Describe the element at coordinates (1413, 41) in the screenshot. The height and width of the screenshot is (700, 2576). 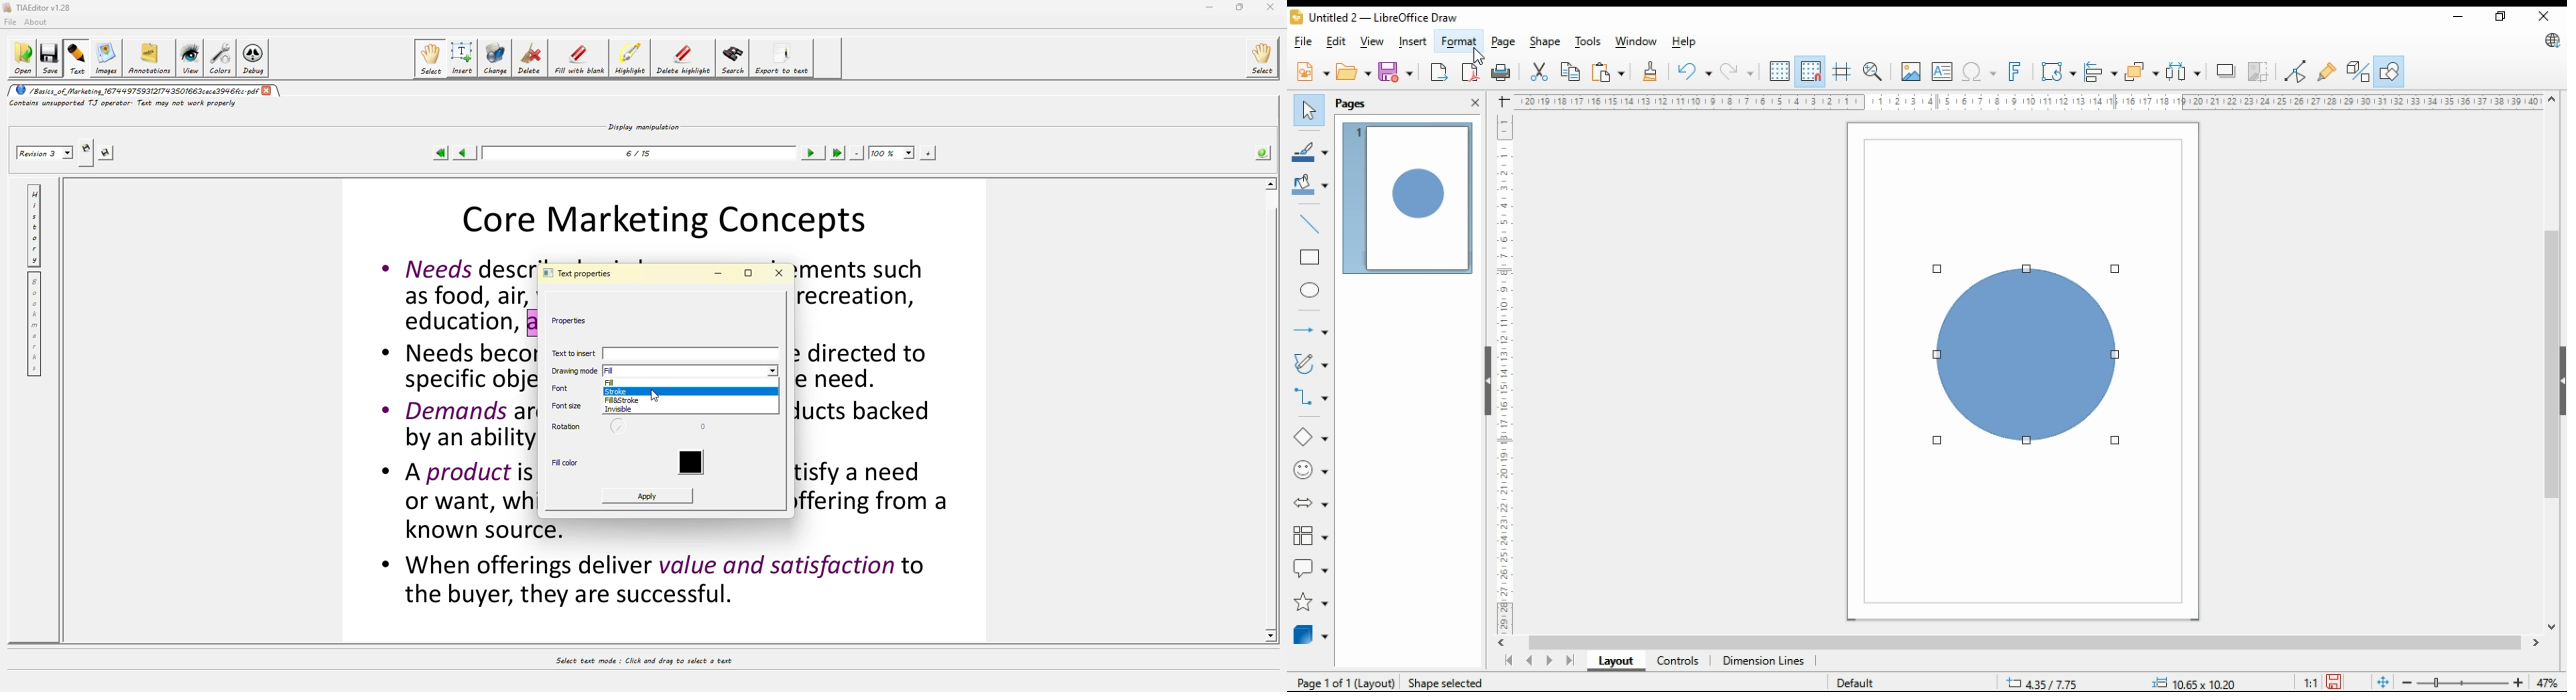
I see `insert` at that location.